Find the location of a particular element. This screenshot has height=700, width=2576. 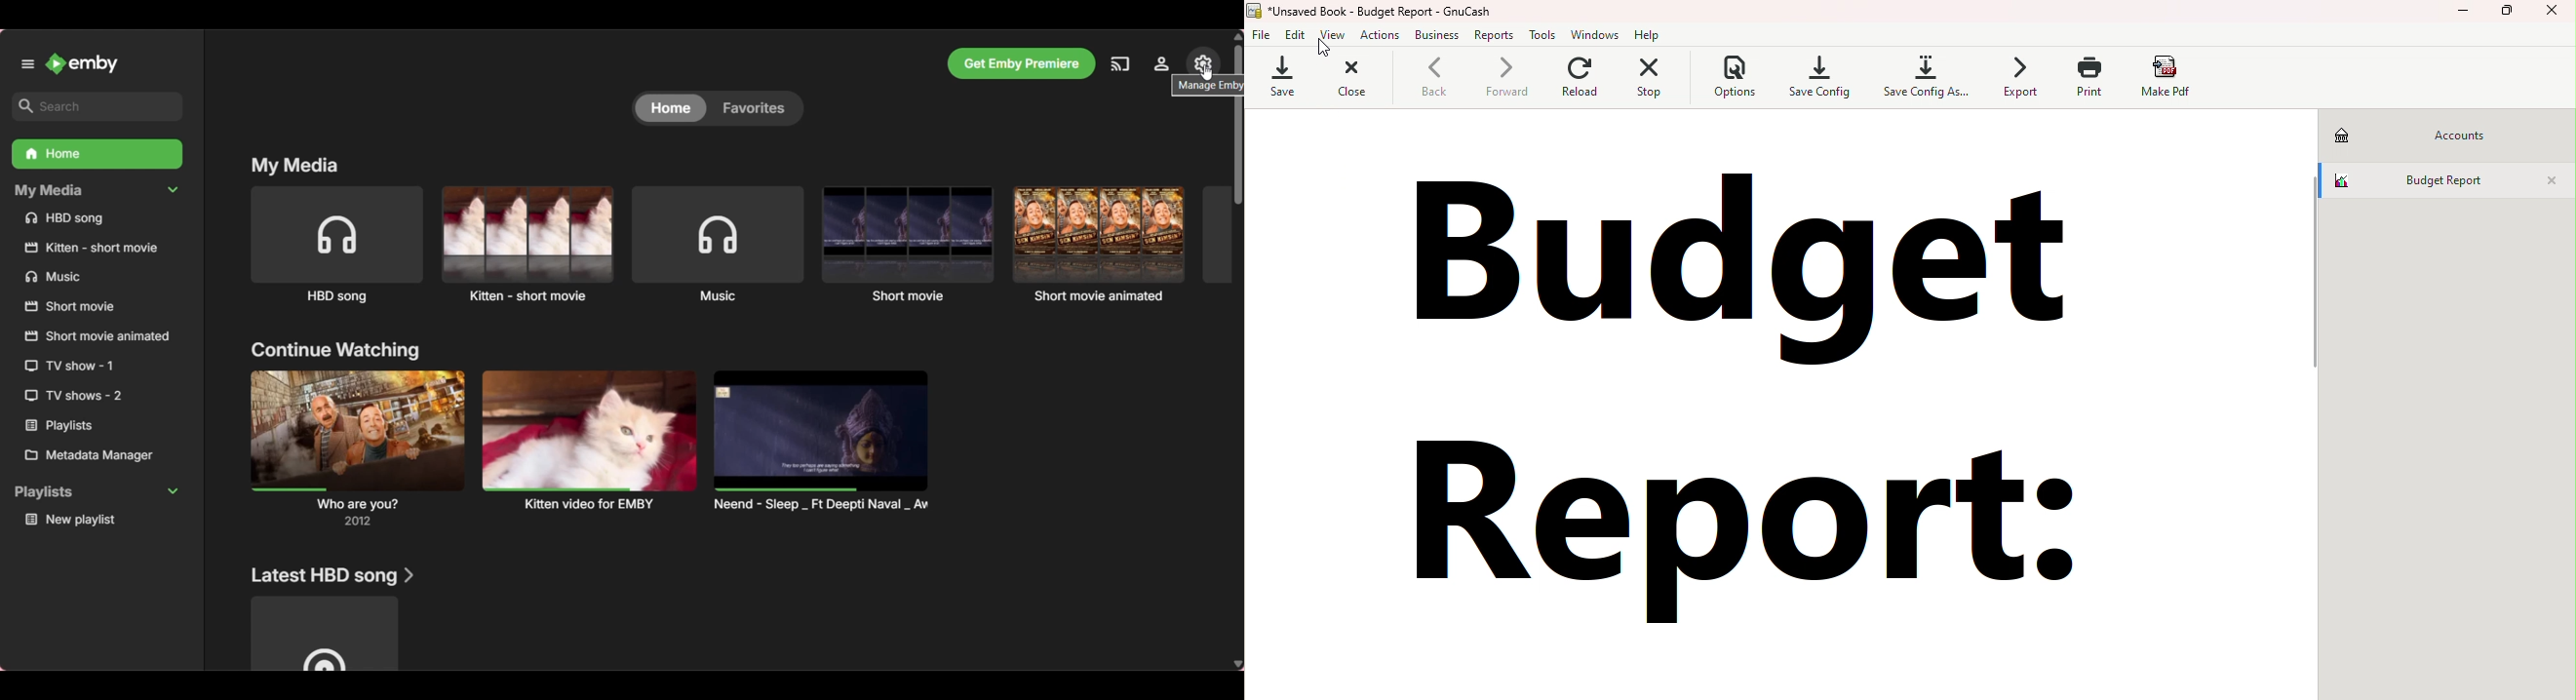

Song is located at coordinates (98, 218).